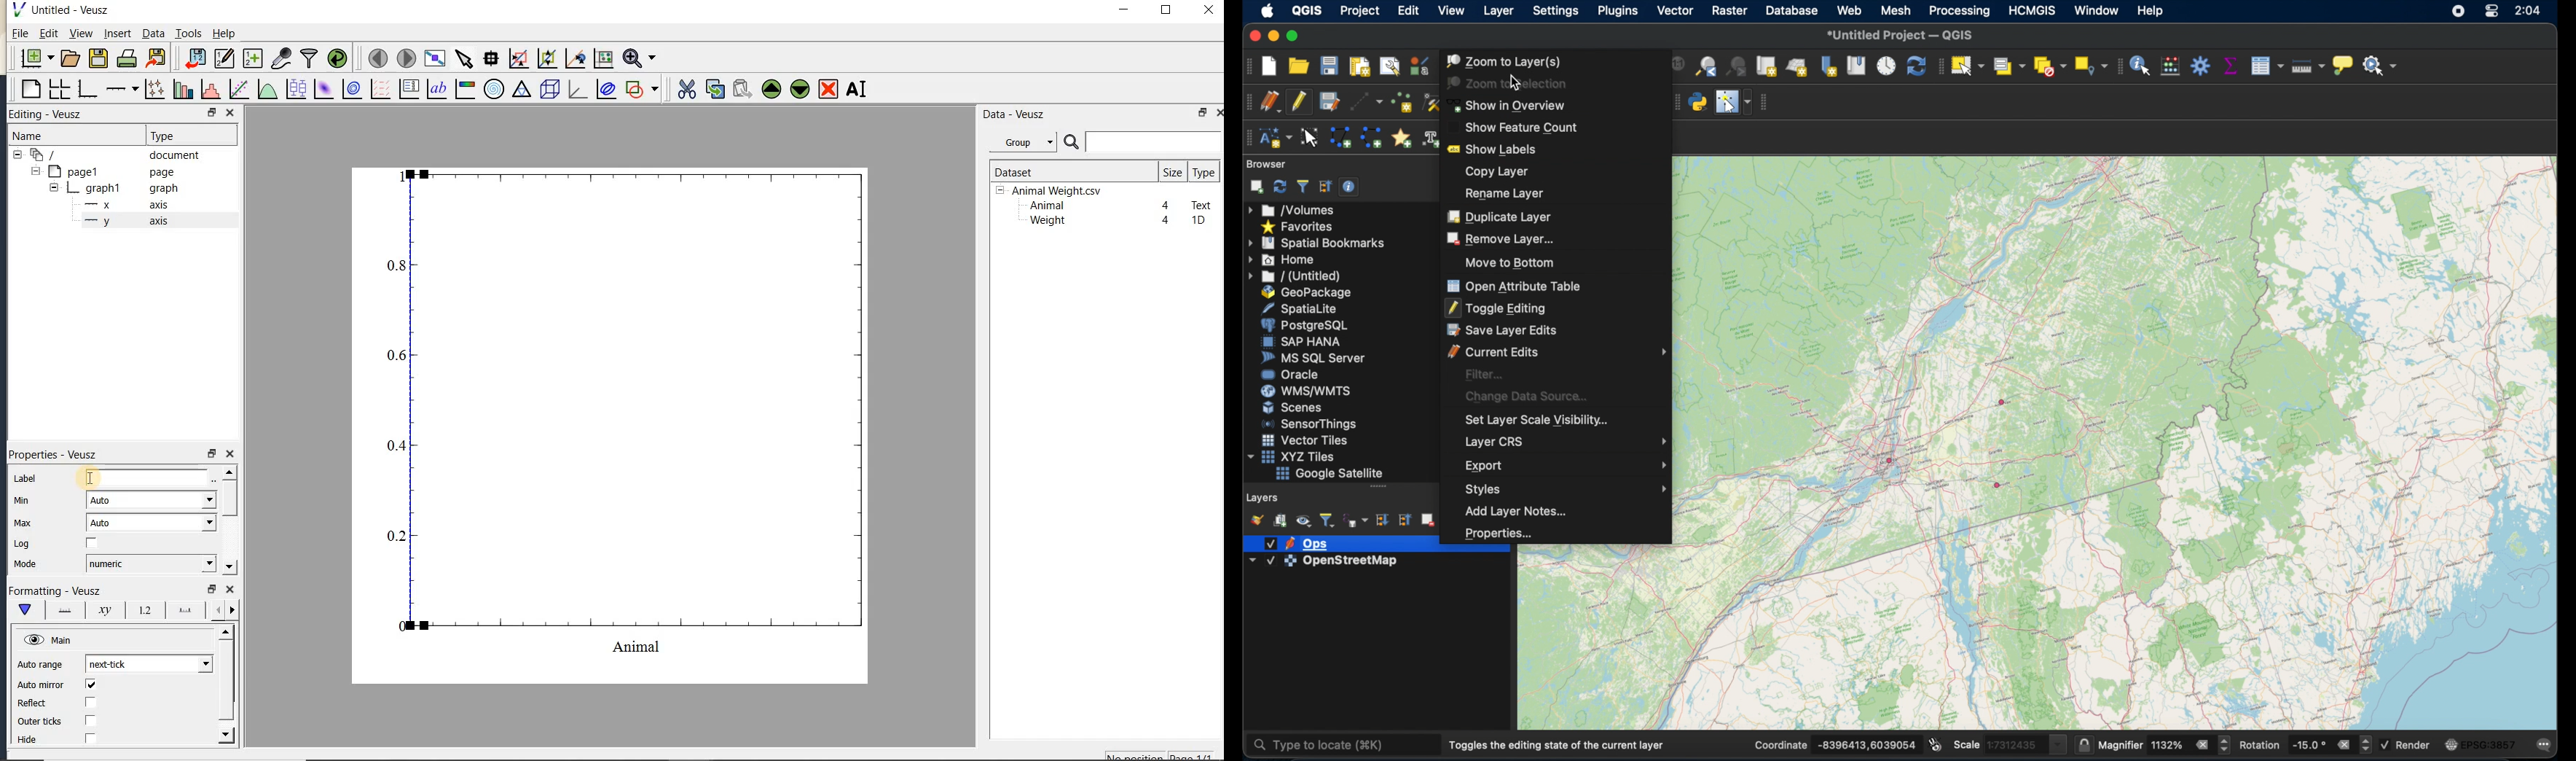 This screenshot has width=2576, height=784. I want to click on move to bottom, so click(1511, 262).